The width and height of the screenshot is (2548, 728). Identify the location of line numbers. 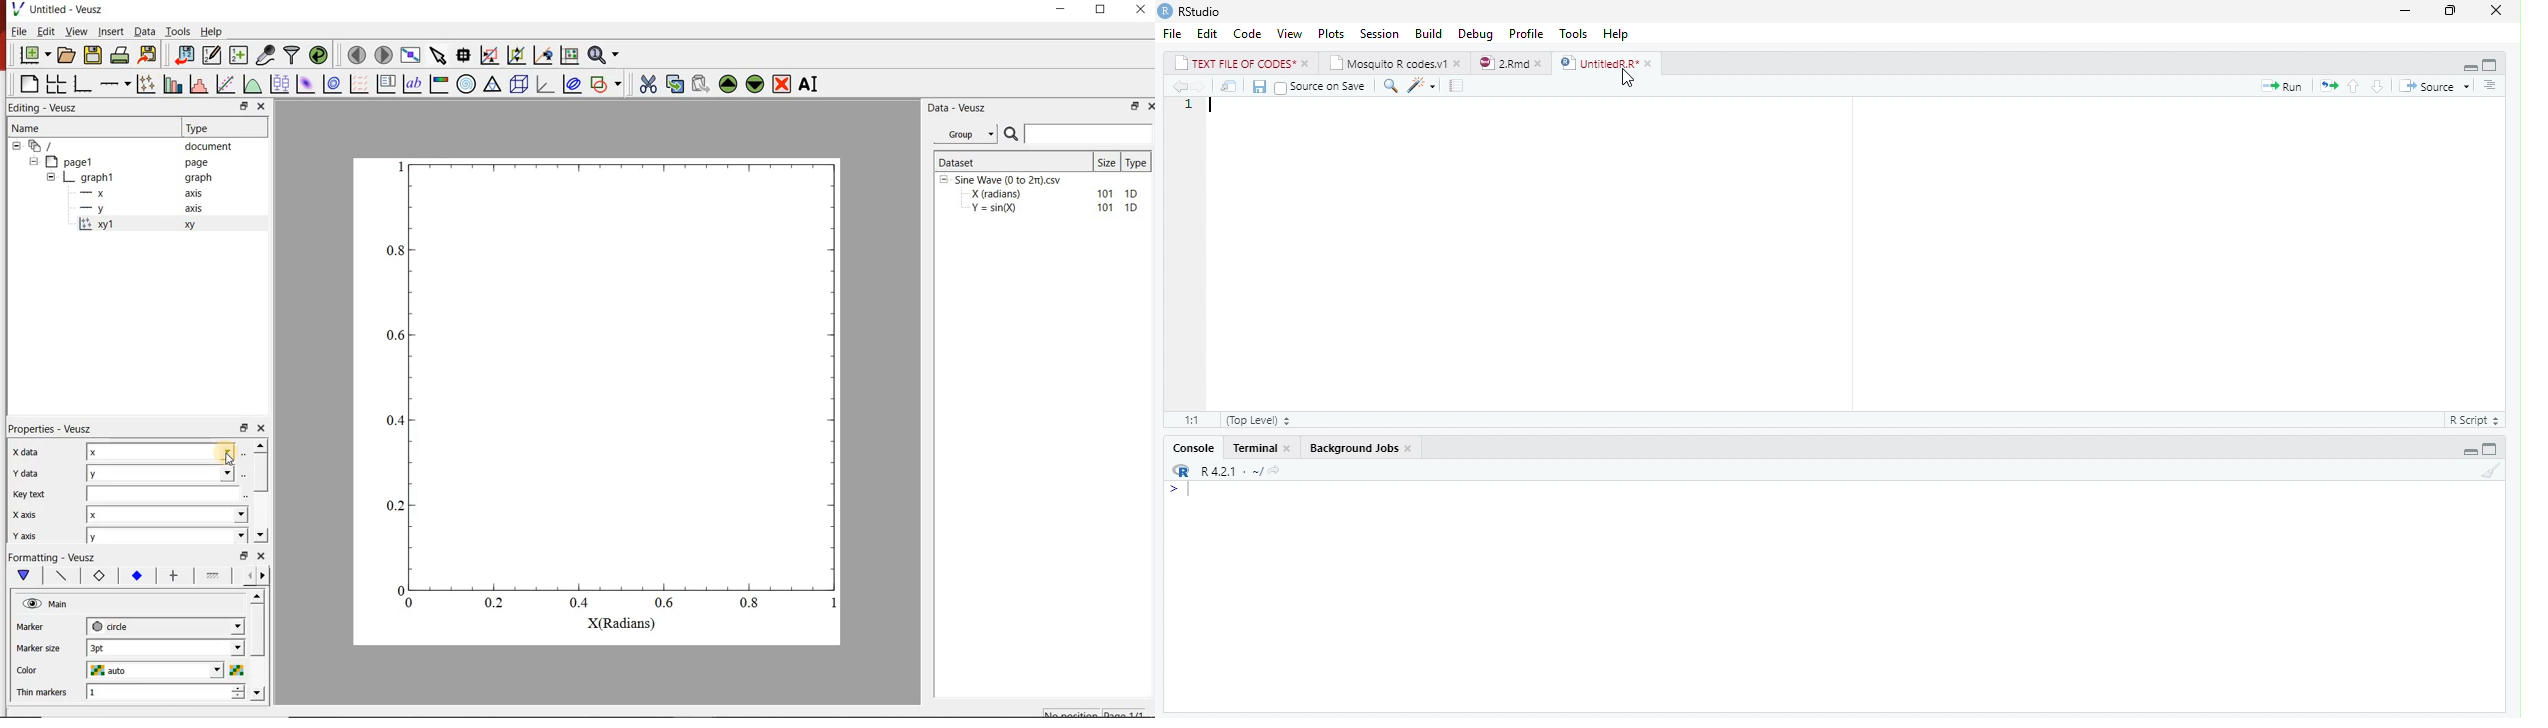
(1188, 239).